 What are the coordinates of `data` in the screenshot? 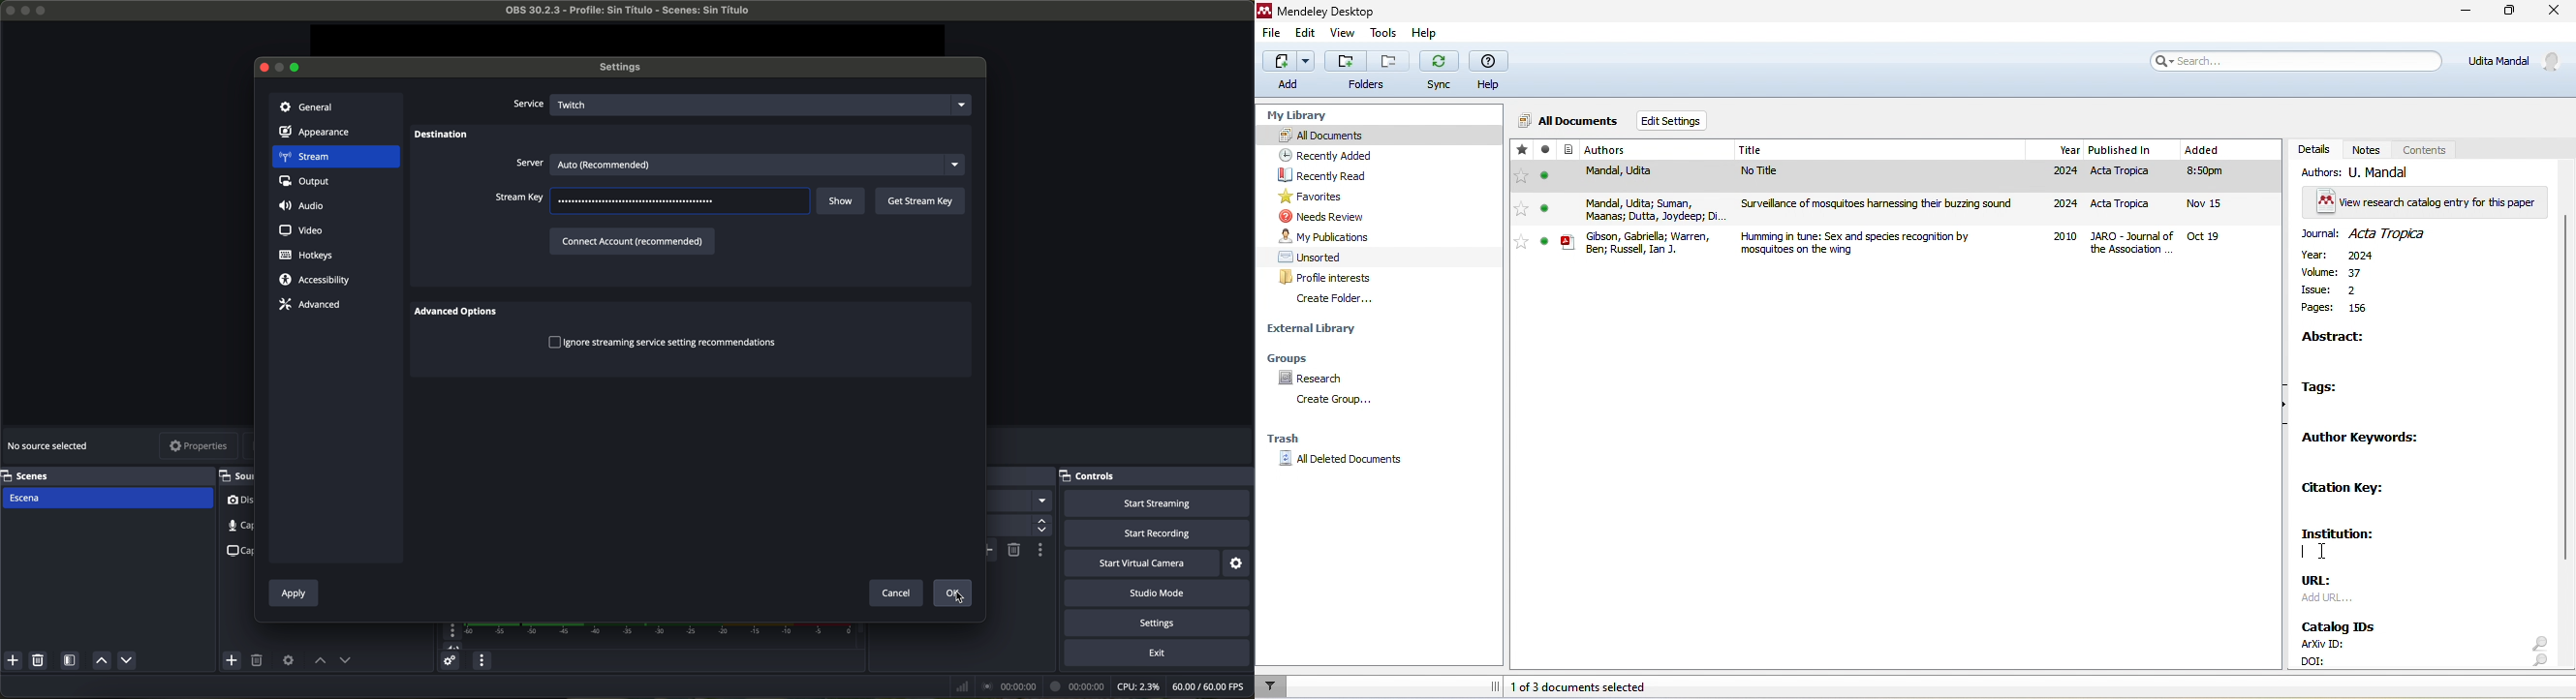 It's located at (1100, 687).